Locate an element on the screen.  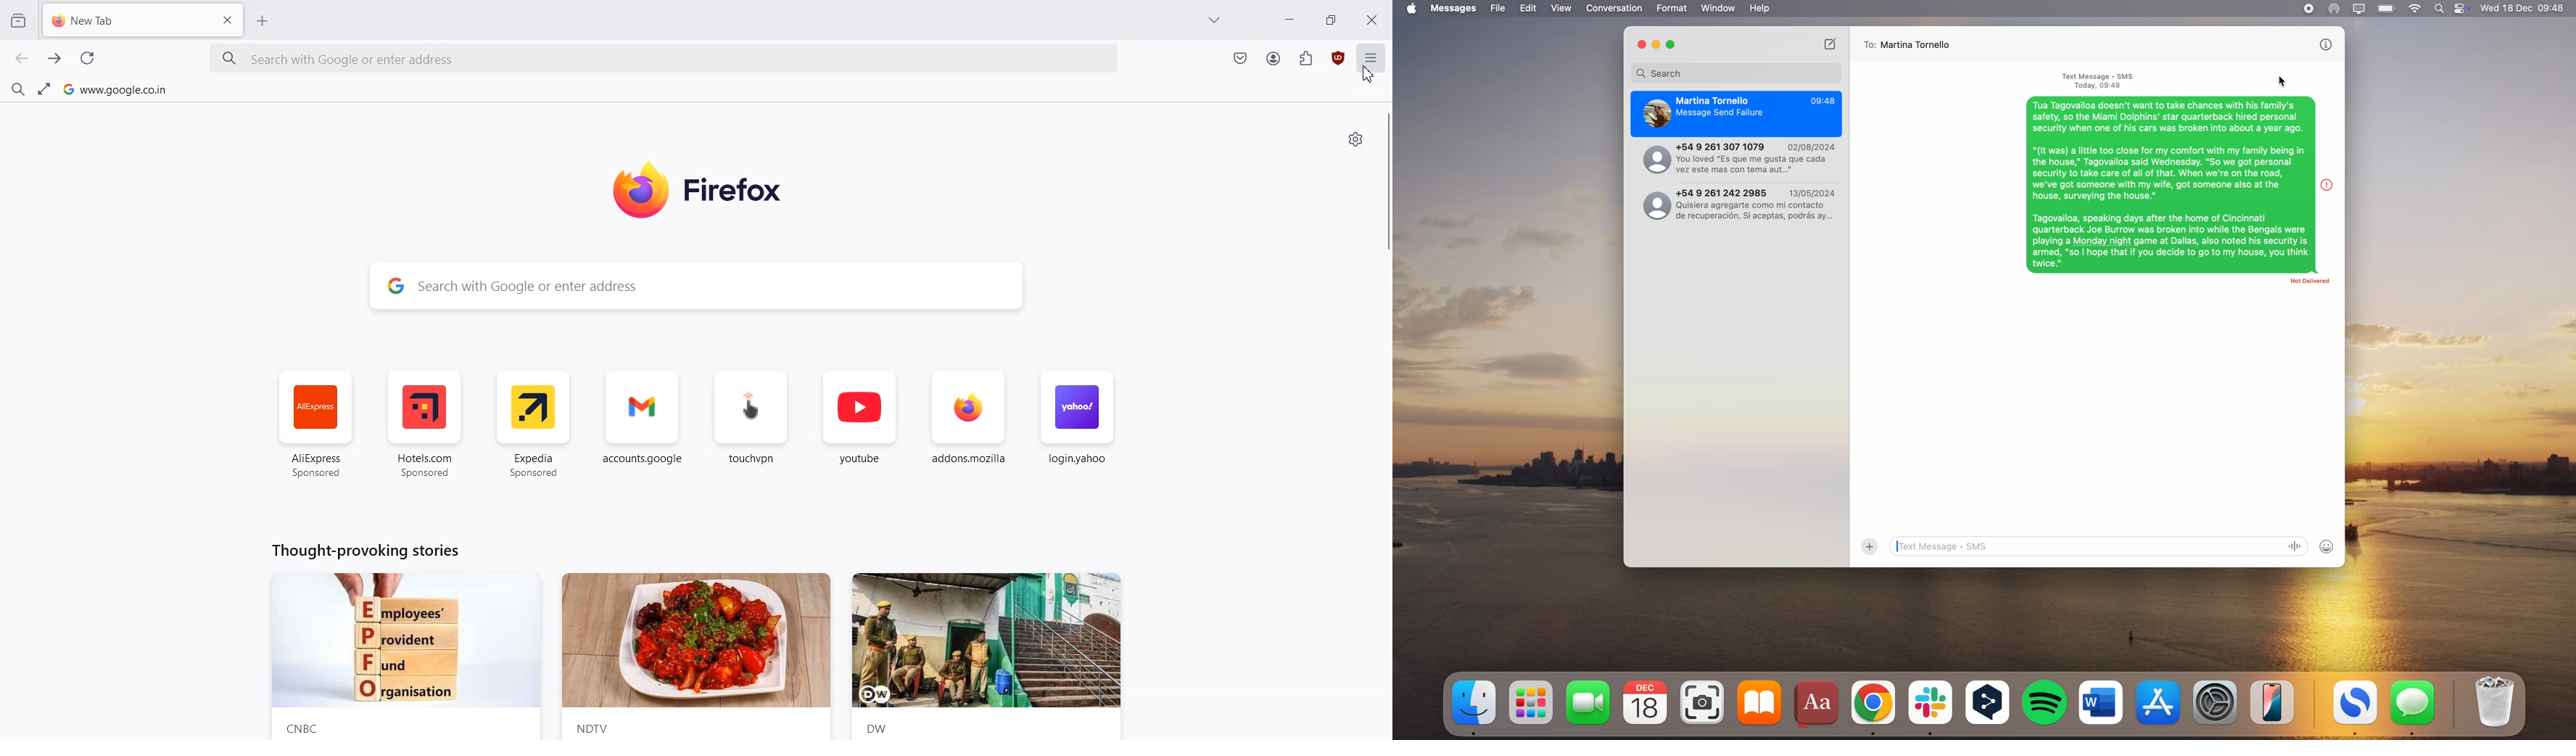
Tua Tagovailoa doesn't want to take chances with his family's
safety, so the Miami Dolphins’ star quarterback hired personal
security when one of his cars was broken into about a year ago.
"(It was) a little too close for my comfort with my family being in
the house," Tagovailoa said Wednesday. "So we got personal
security to take care of all of that. When we're on the road,
we've got someone with my wife, got someone also at the
house, surveying the house."

Tagovailoa, speaking days after the home of Cincinnati
quarterback Joe Burrow was broken into while the Bengals were
playing a Monday night game at Dallas, also noted his security is
armed, "so | hope that if you decide to go to my house, you think
twice." is located at coordinates (2170, 185).